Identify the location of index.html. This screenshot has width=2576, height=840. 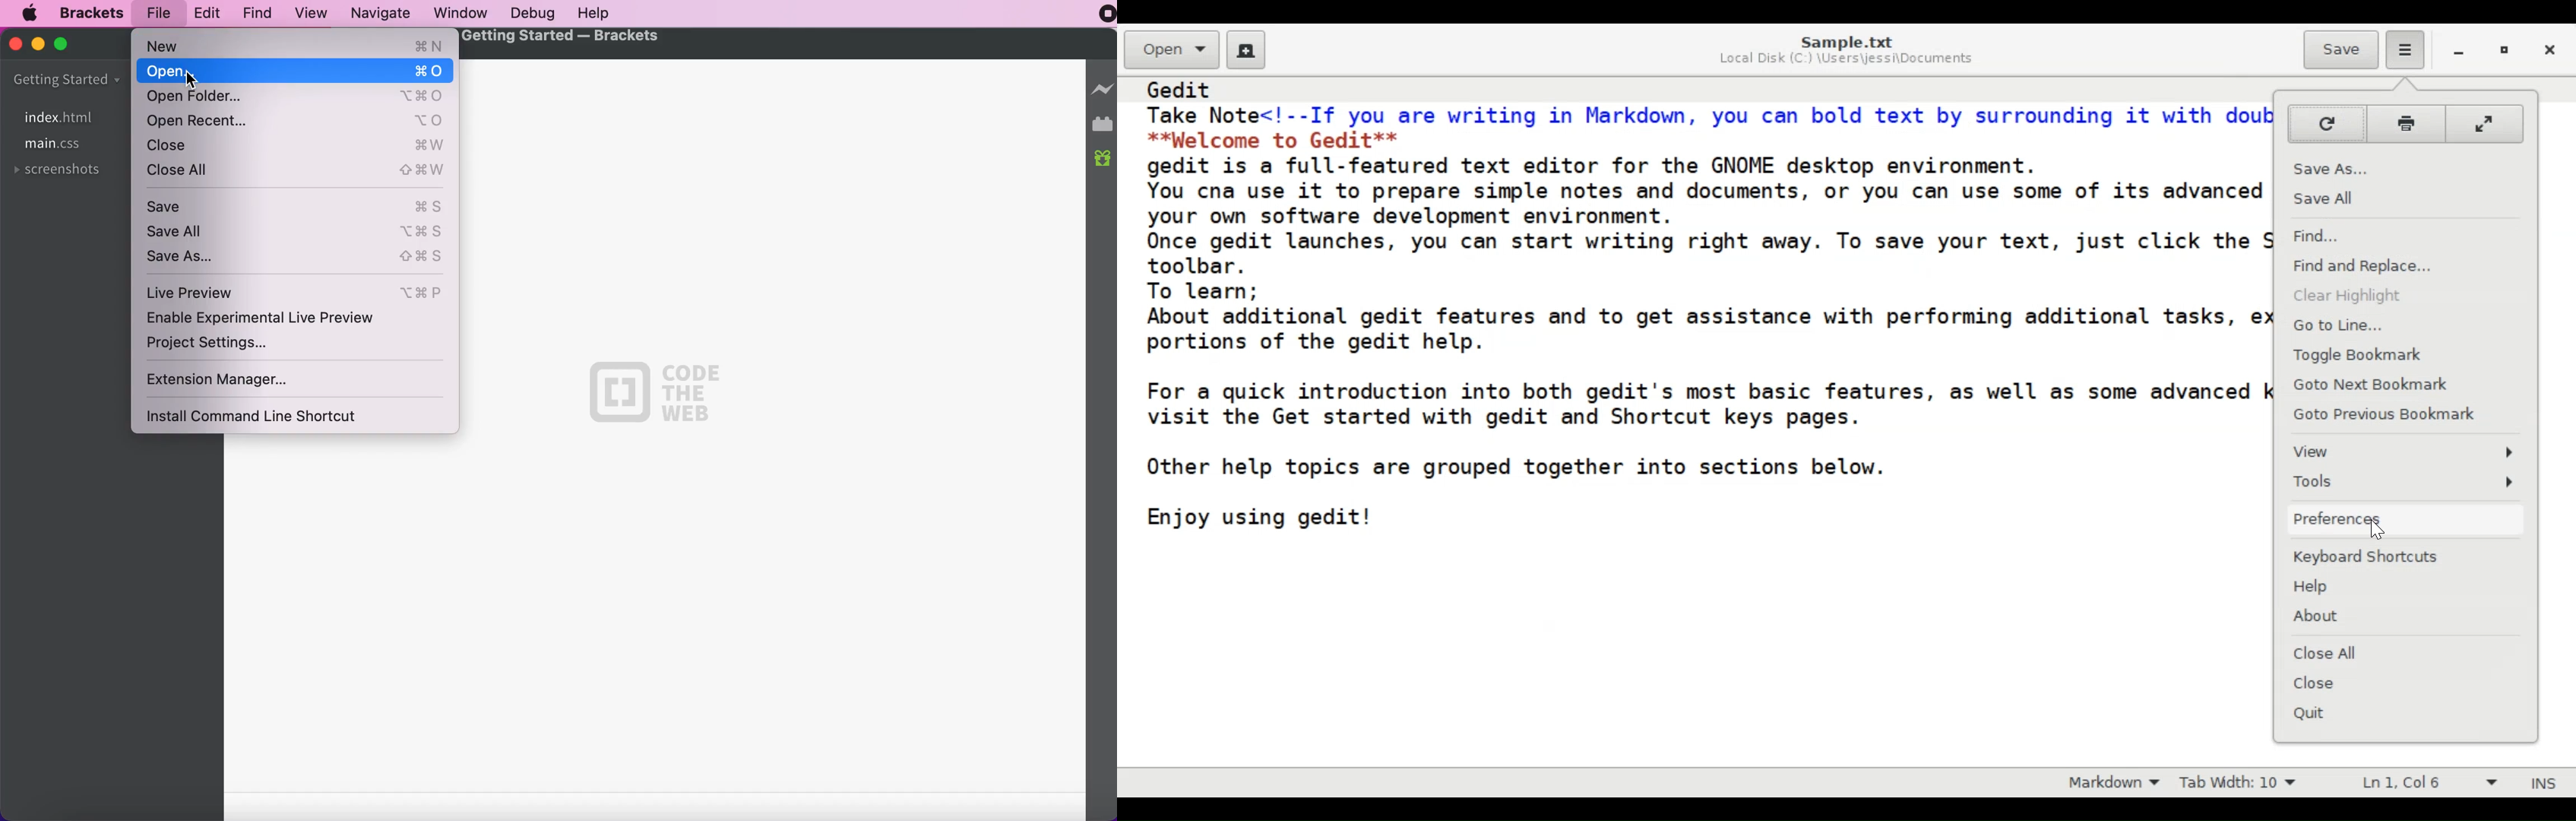
(73, 116).